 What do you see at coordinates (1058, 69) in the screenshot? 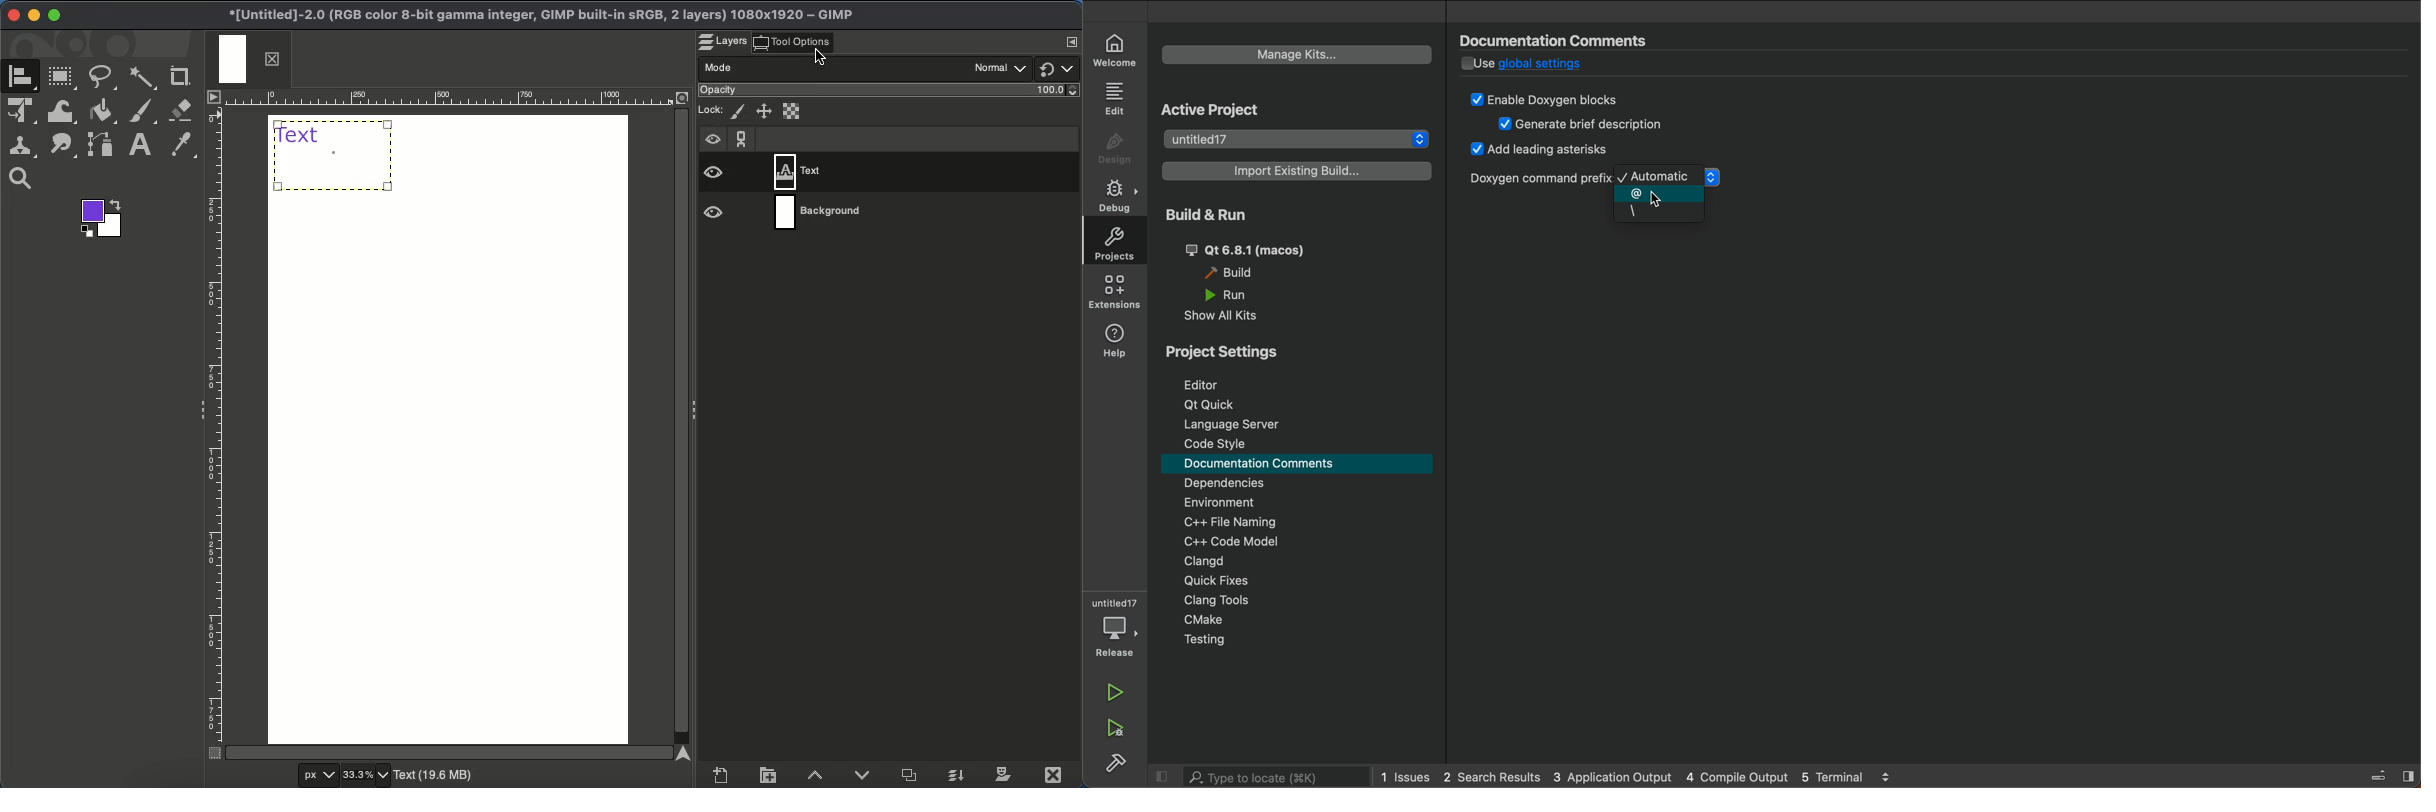
I see `Switch` at bounding box center [1058, 69].